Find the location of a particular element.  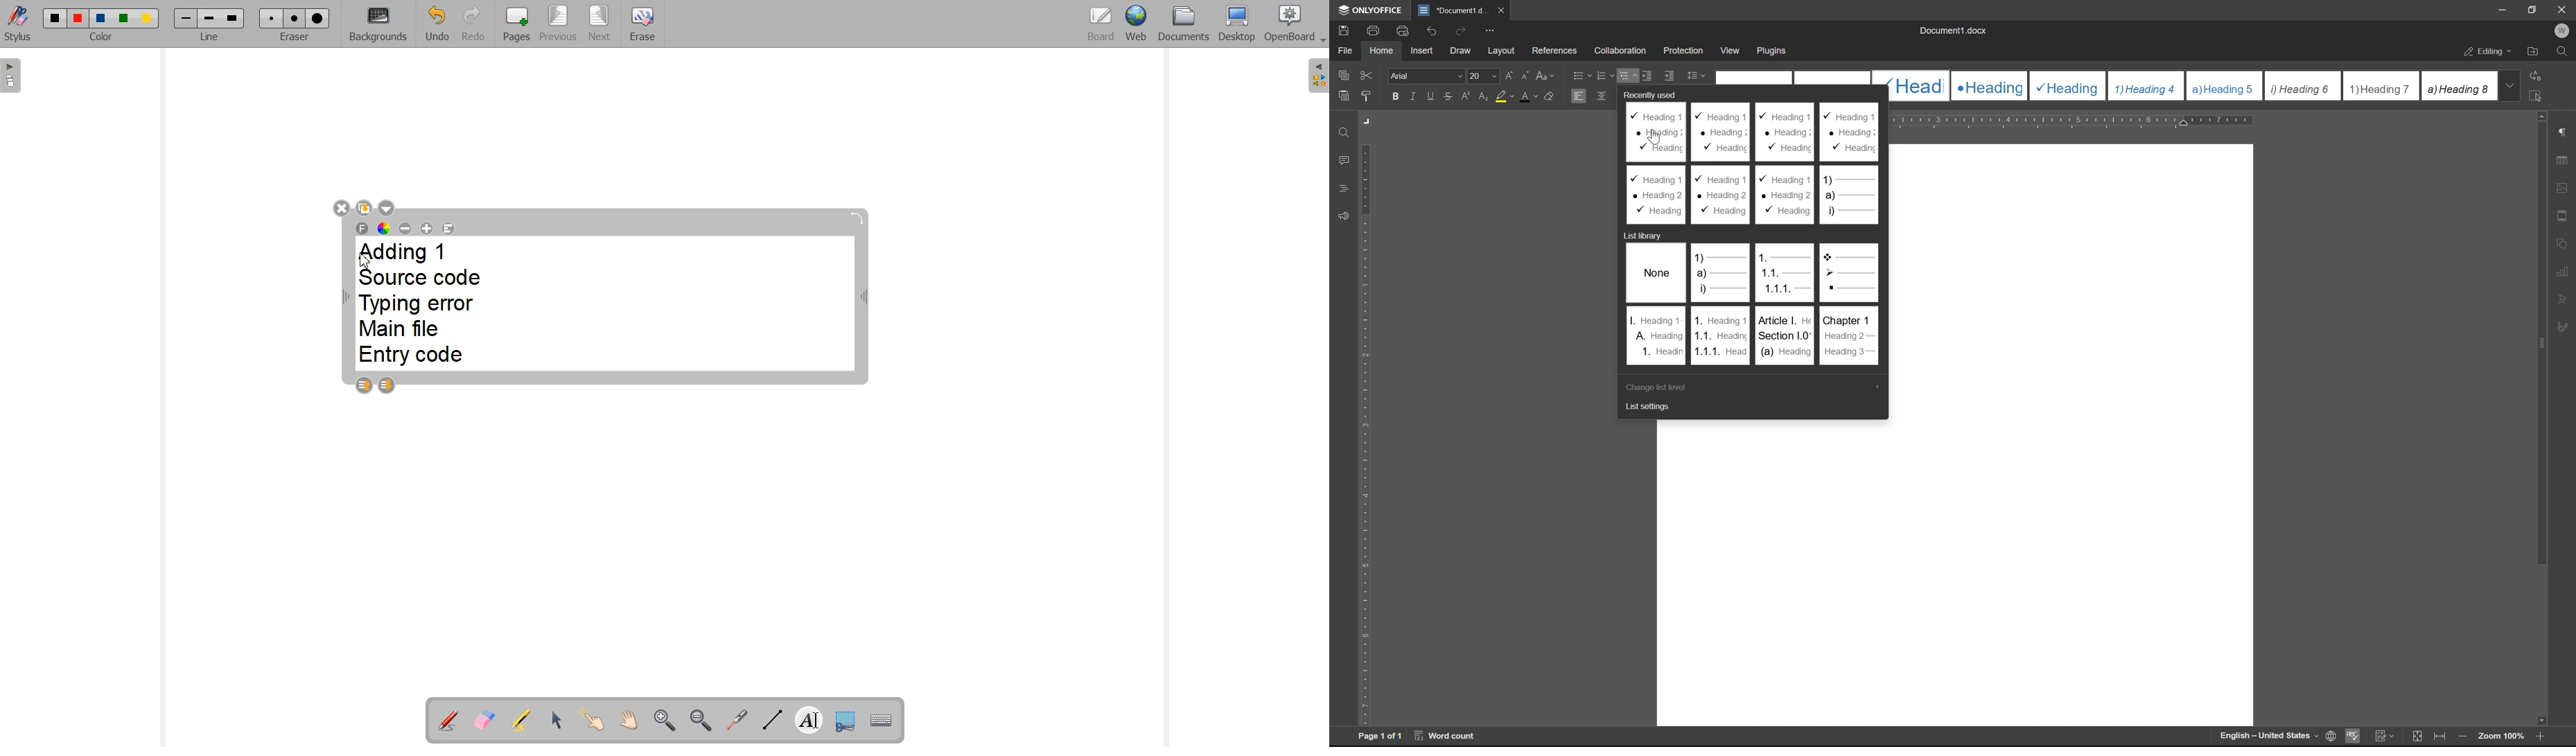

list history is located at coordinates (1641, 235).